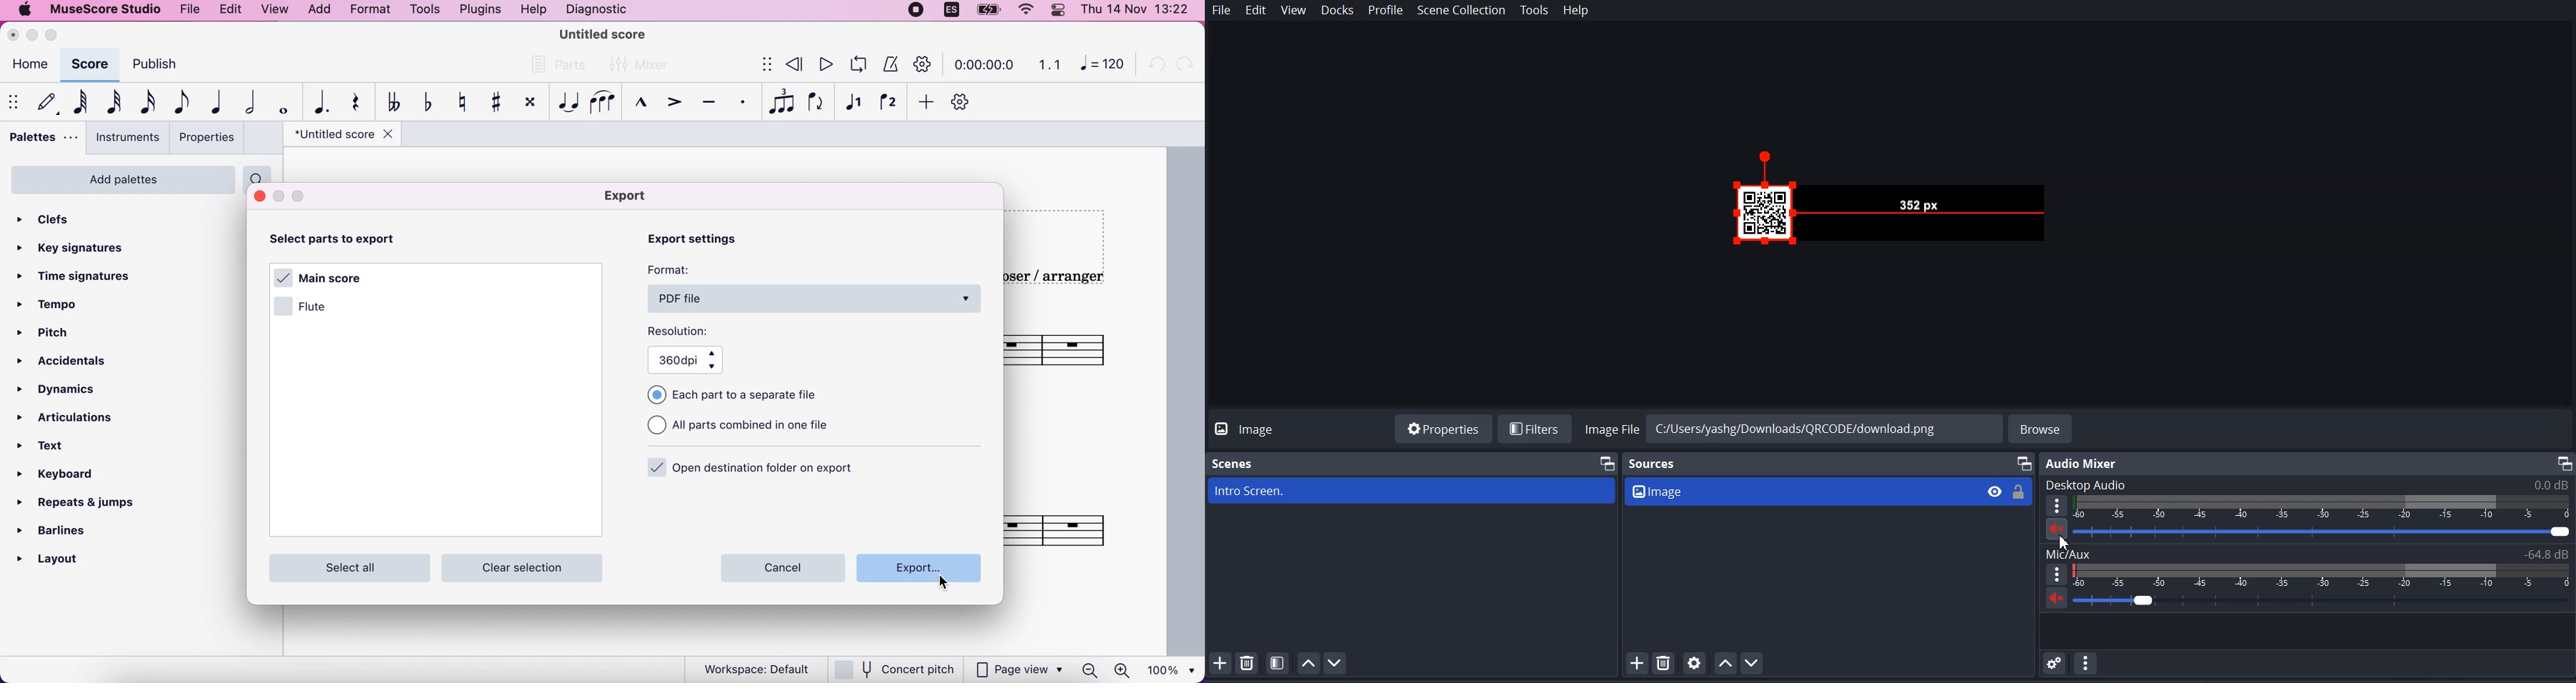  Describe the element at coordinates (304, 196) in the screenshot. I see `maximize` at that location.